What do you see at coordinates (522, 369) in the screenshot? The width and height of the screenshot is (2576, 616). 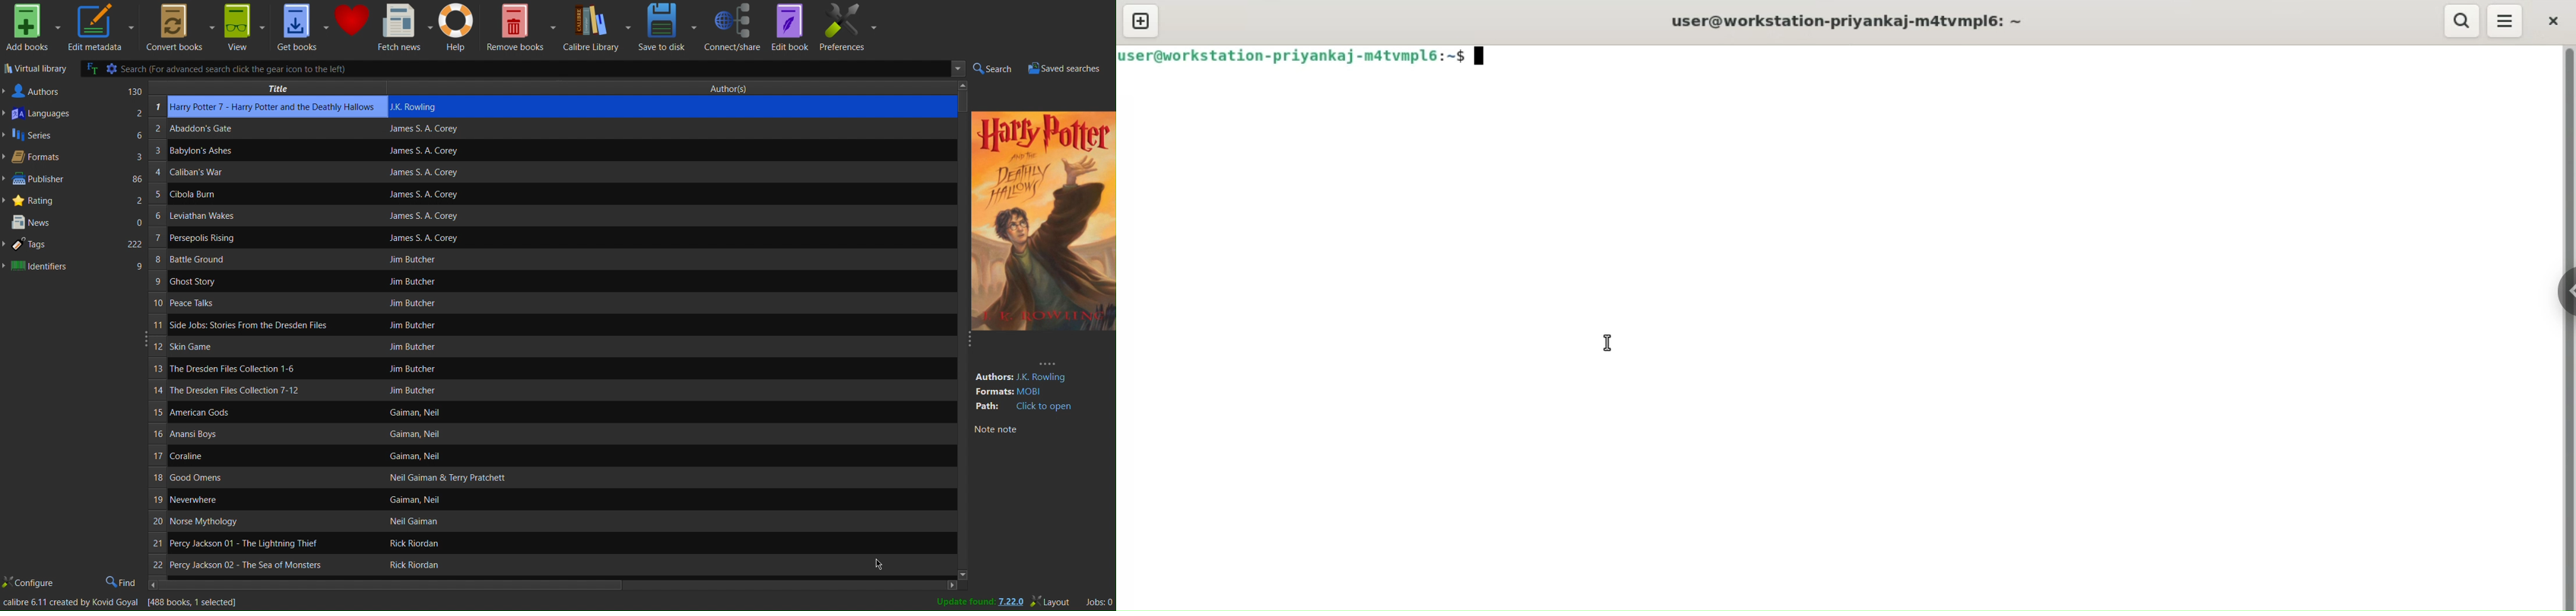 I see `Author’s name` at bounding box center [522, 369].